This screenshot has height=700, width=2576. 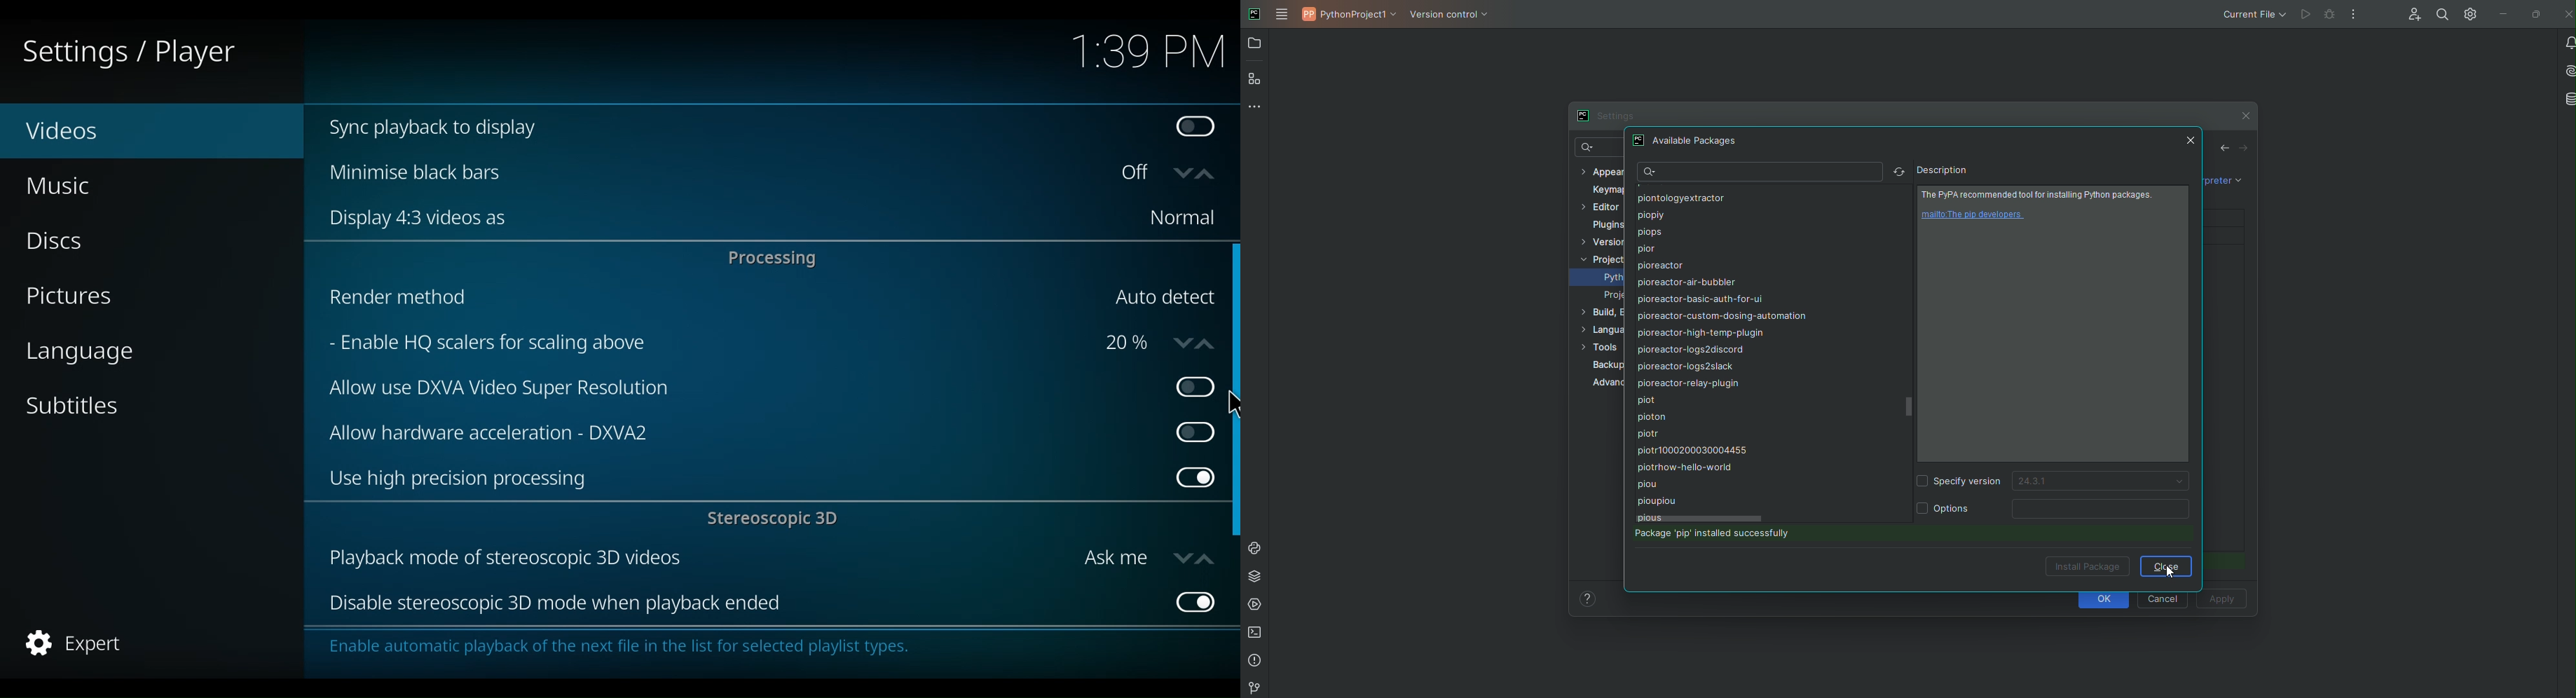 What do you see at coordinates (736, 431) in the screenshot?
I see `Allow hardware acceleration -DXVA2` at bounding box center [736, 431].